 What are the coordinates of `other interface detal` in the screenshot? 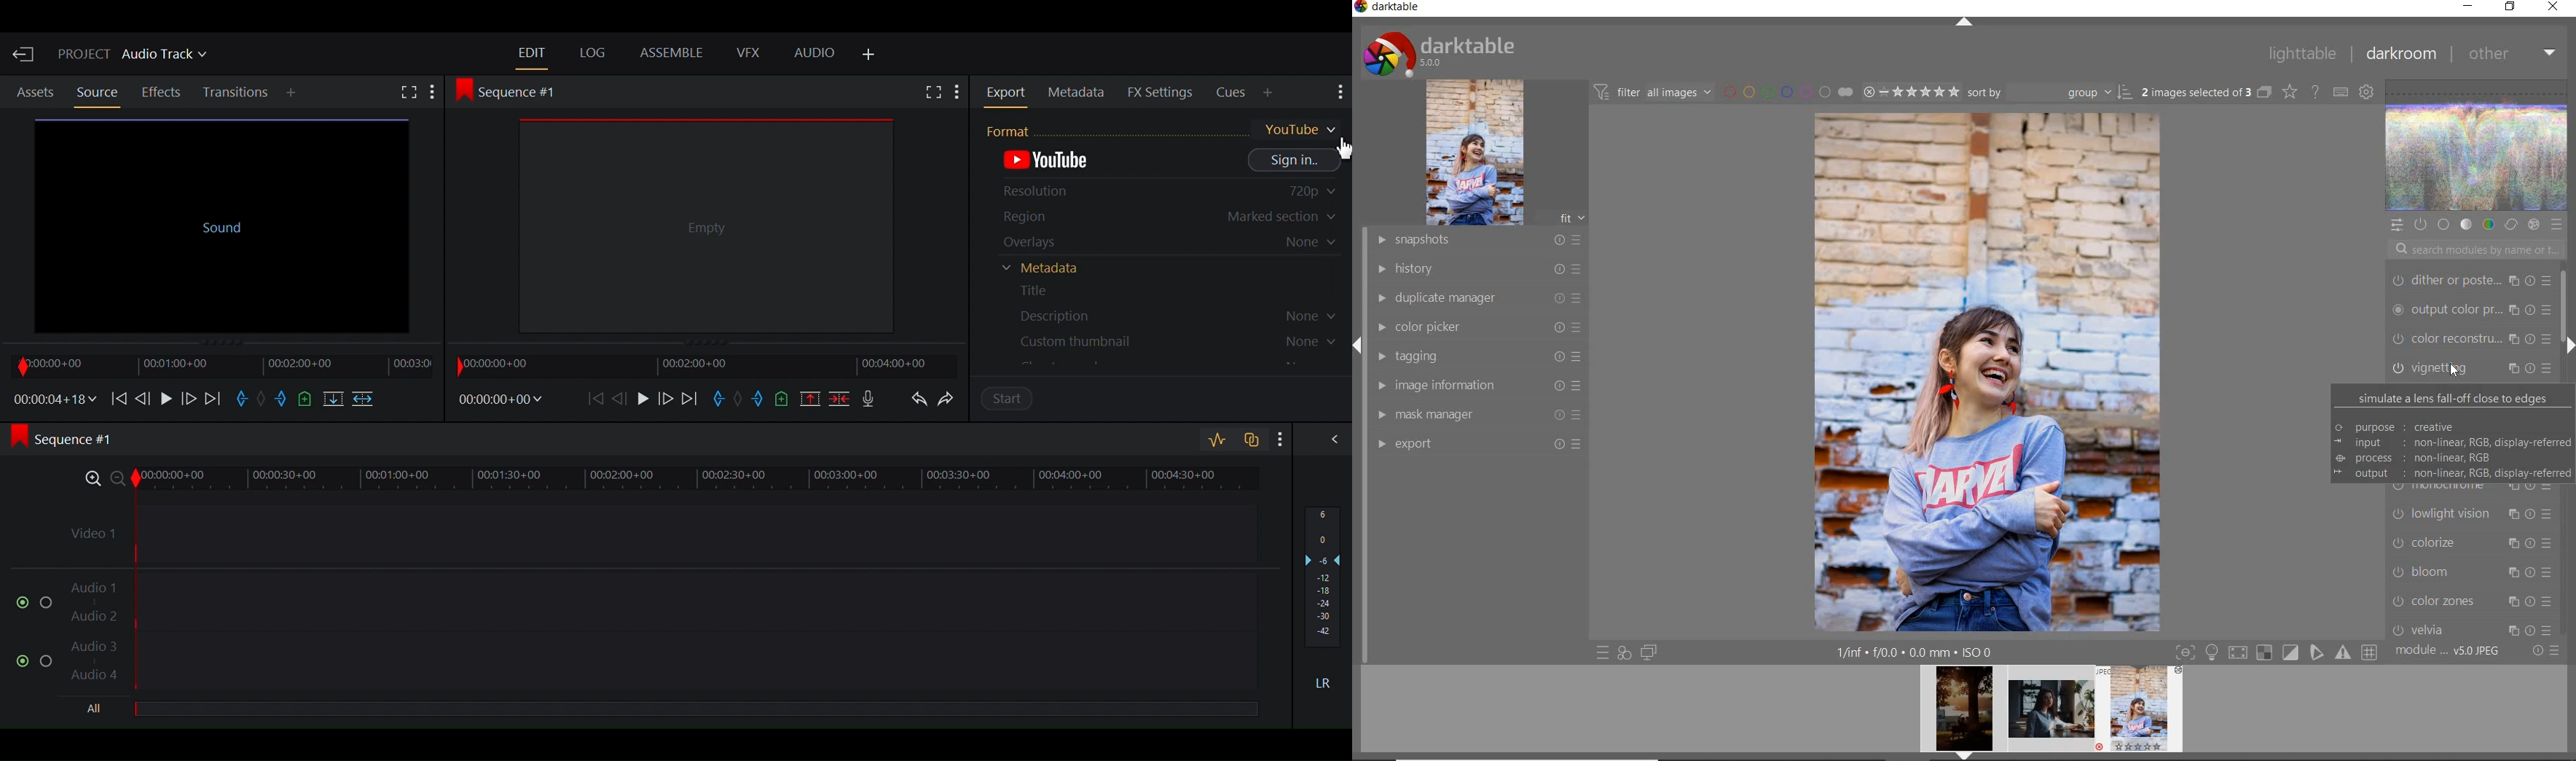 It's located at (1916, 652).